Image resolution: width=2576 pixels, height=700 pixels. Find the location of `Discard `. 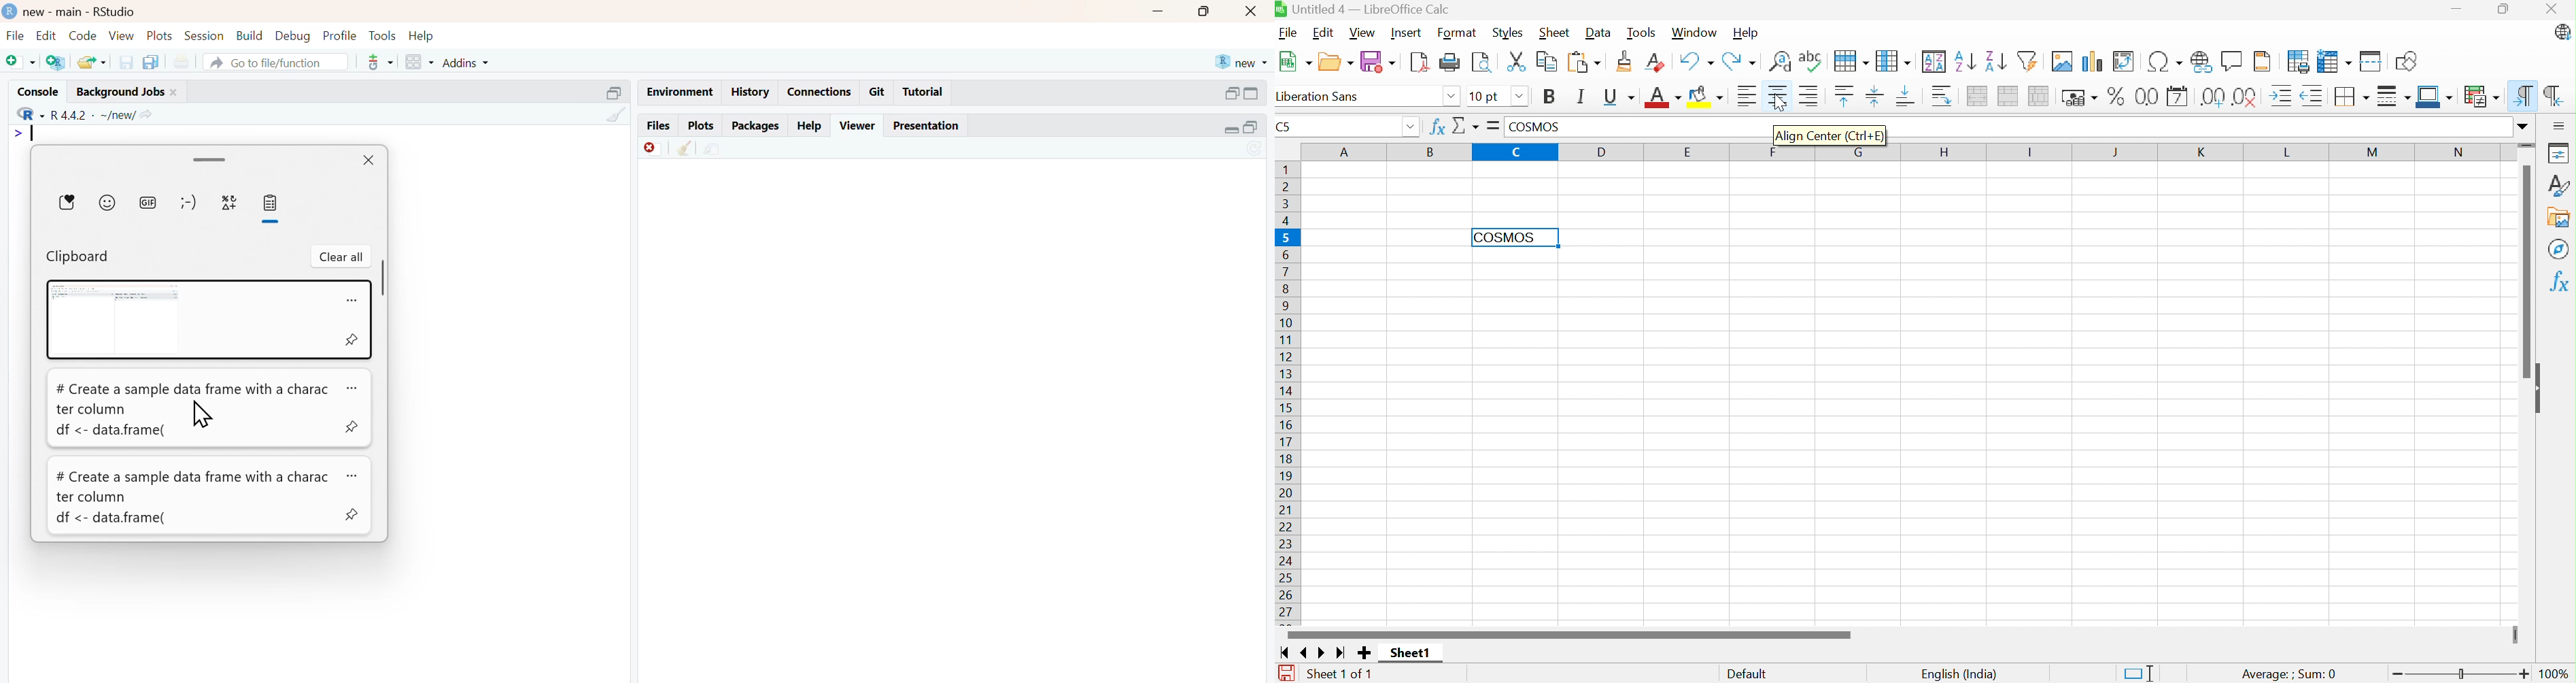

Discard  is located at coordinates (653, 148).